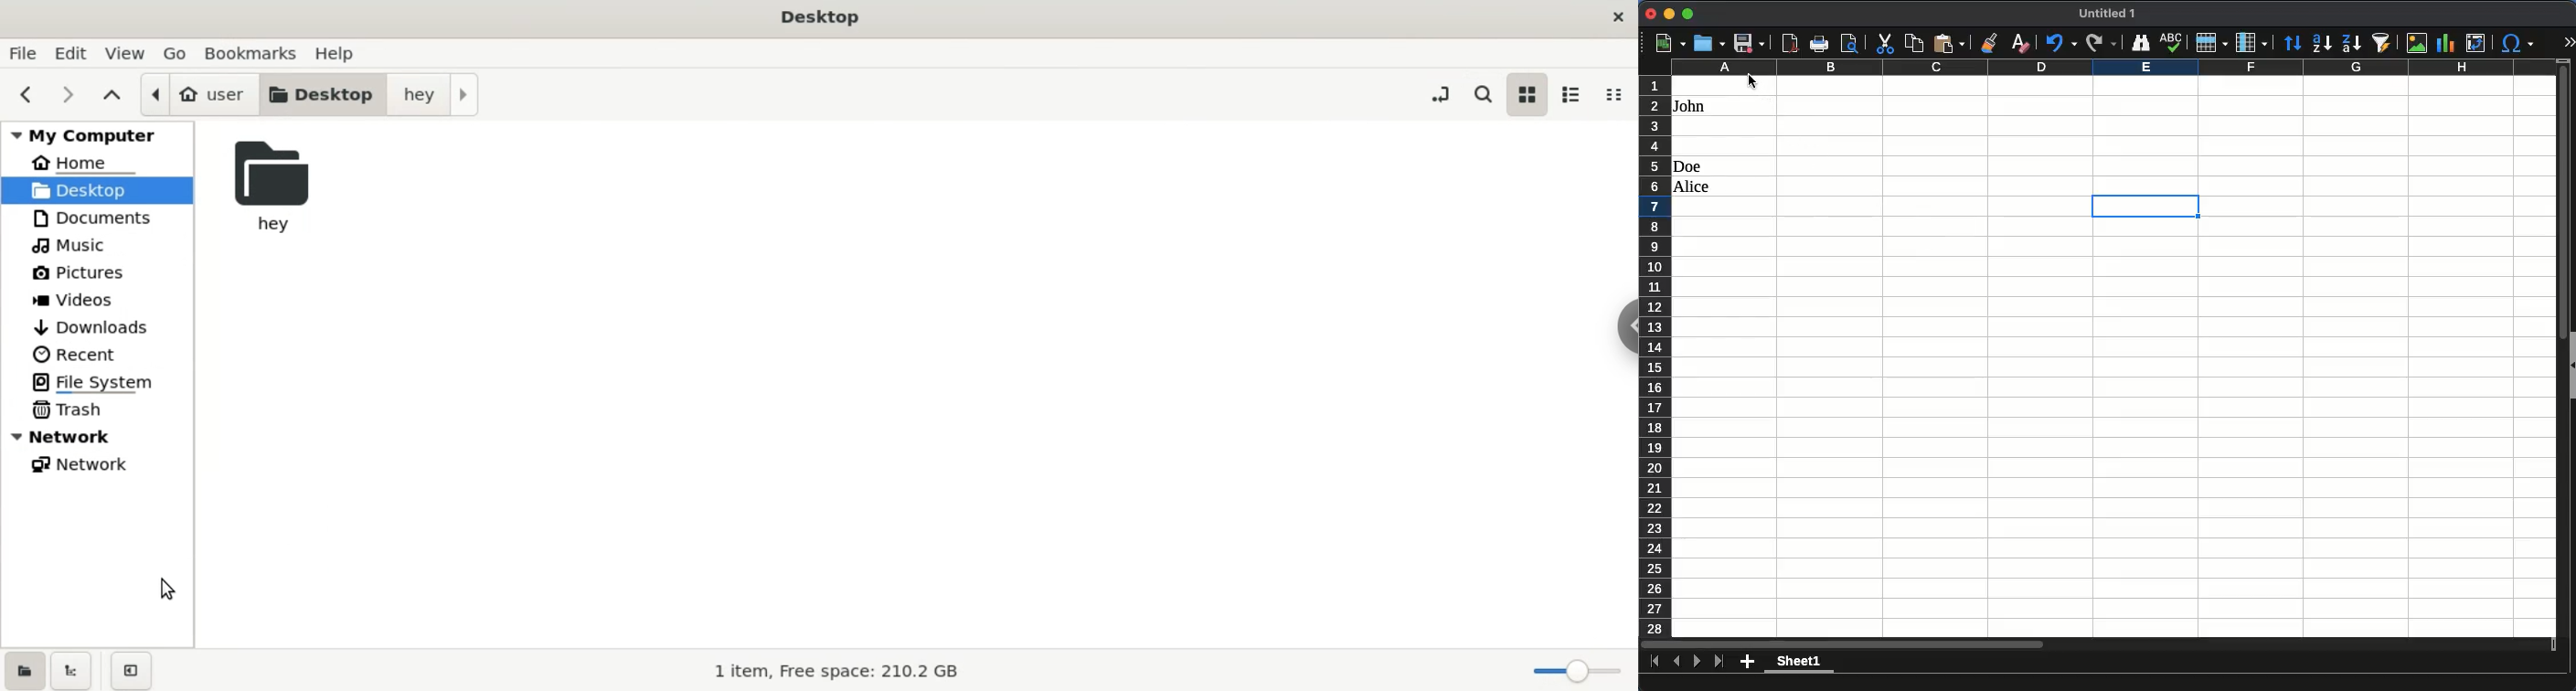 This screenshot has height=700, width=2576. Describe the element at coordinates (1709, 43) in the screenshot. I see `open` at that location.